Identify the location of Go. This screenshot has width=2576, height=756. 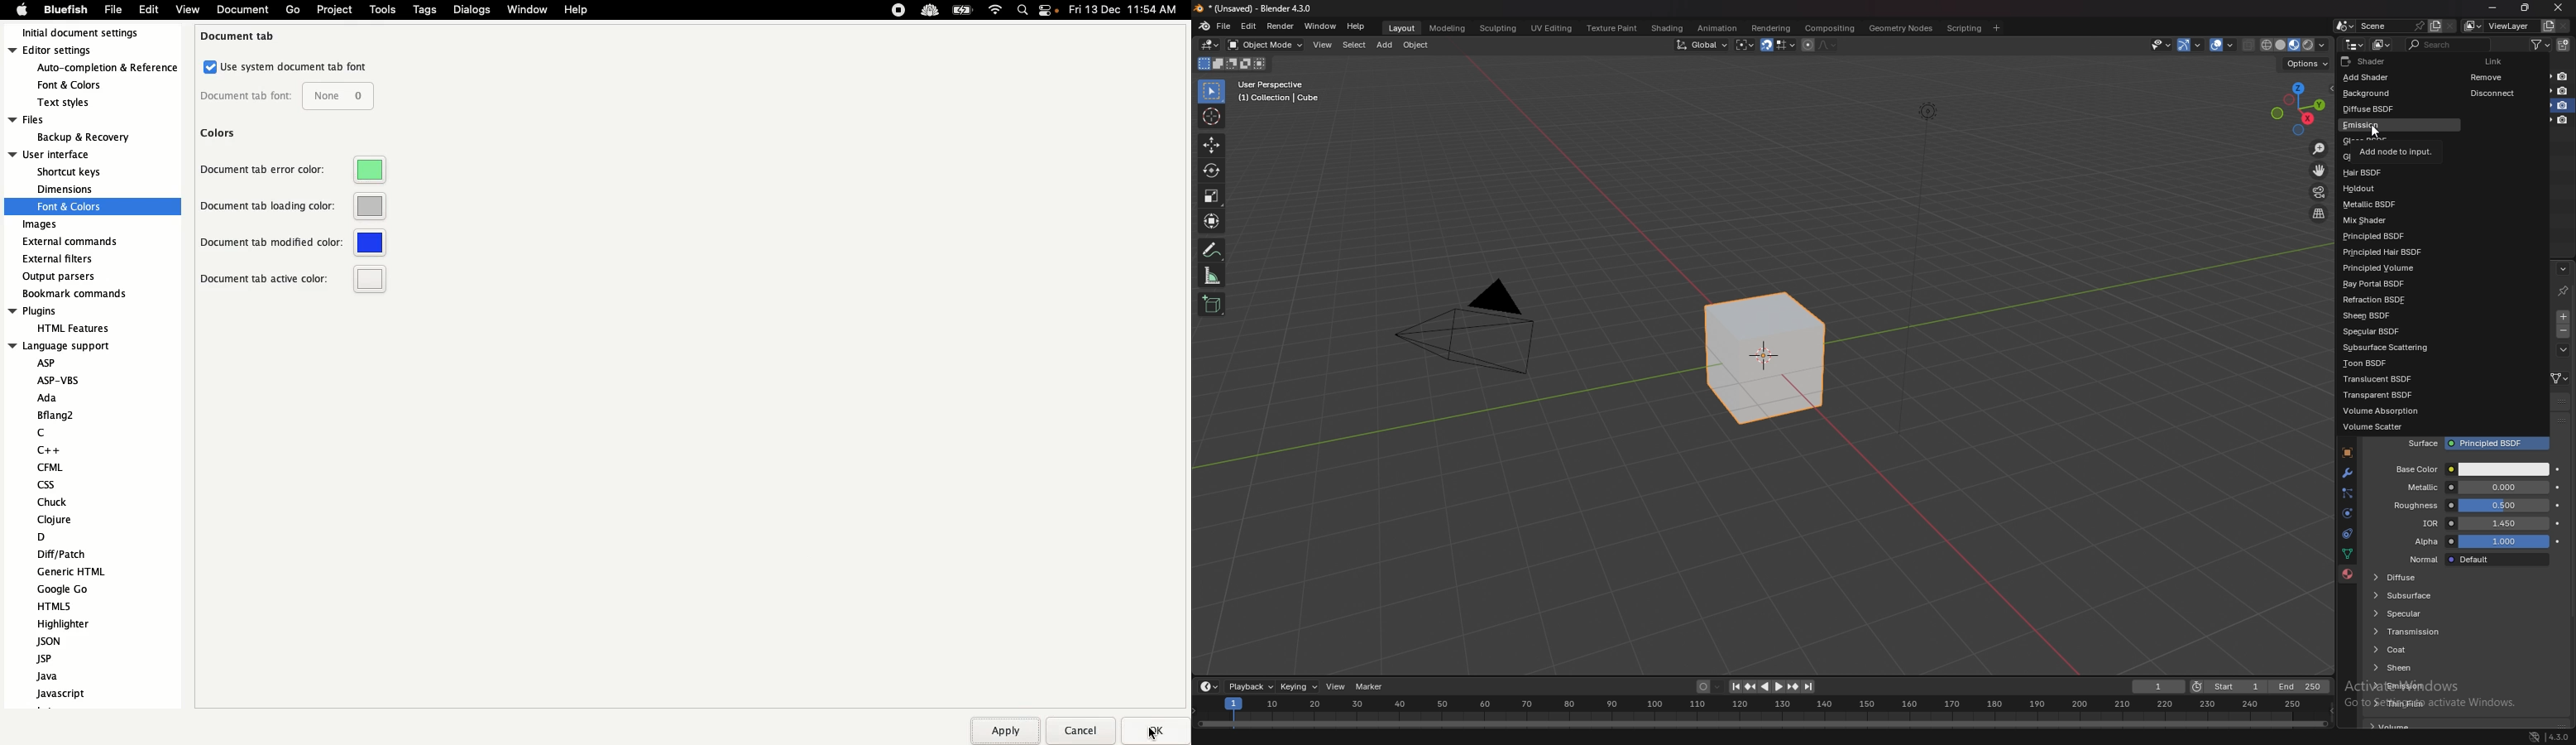
(293, 10).